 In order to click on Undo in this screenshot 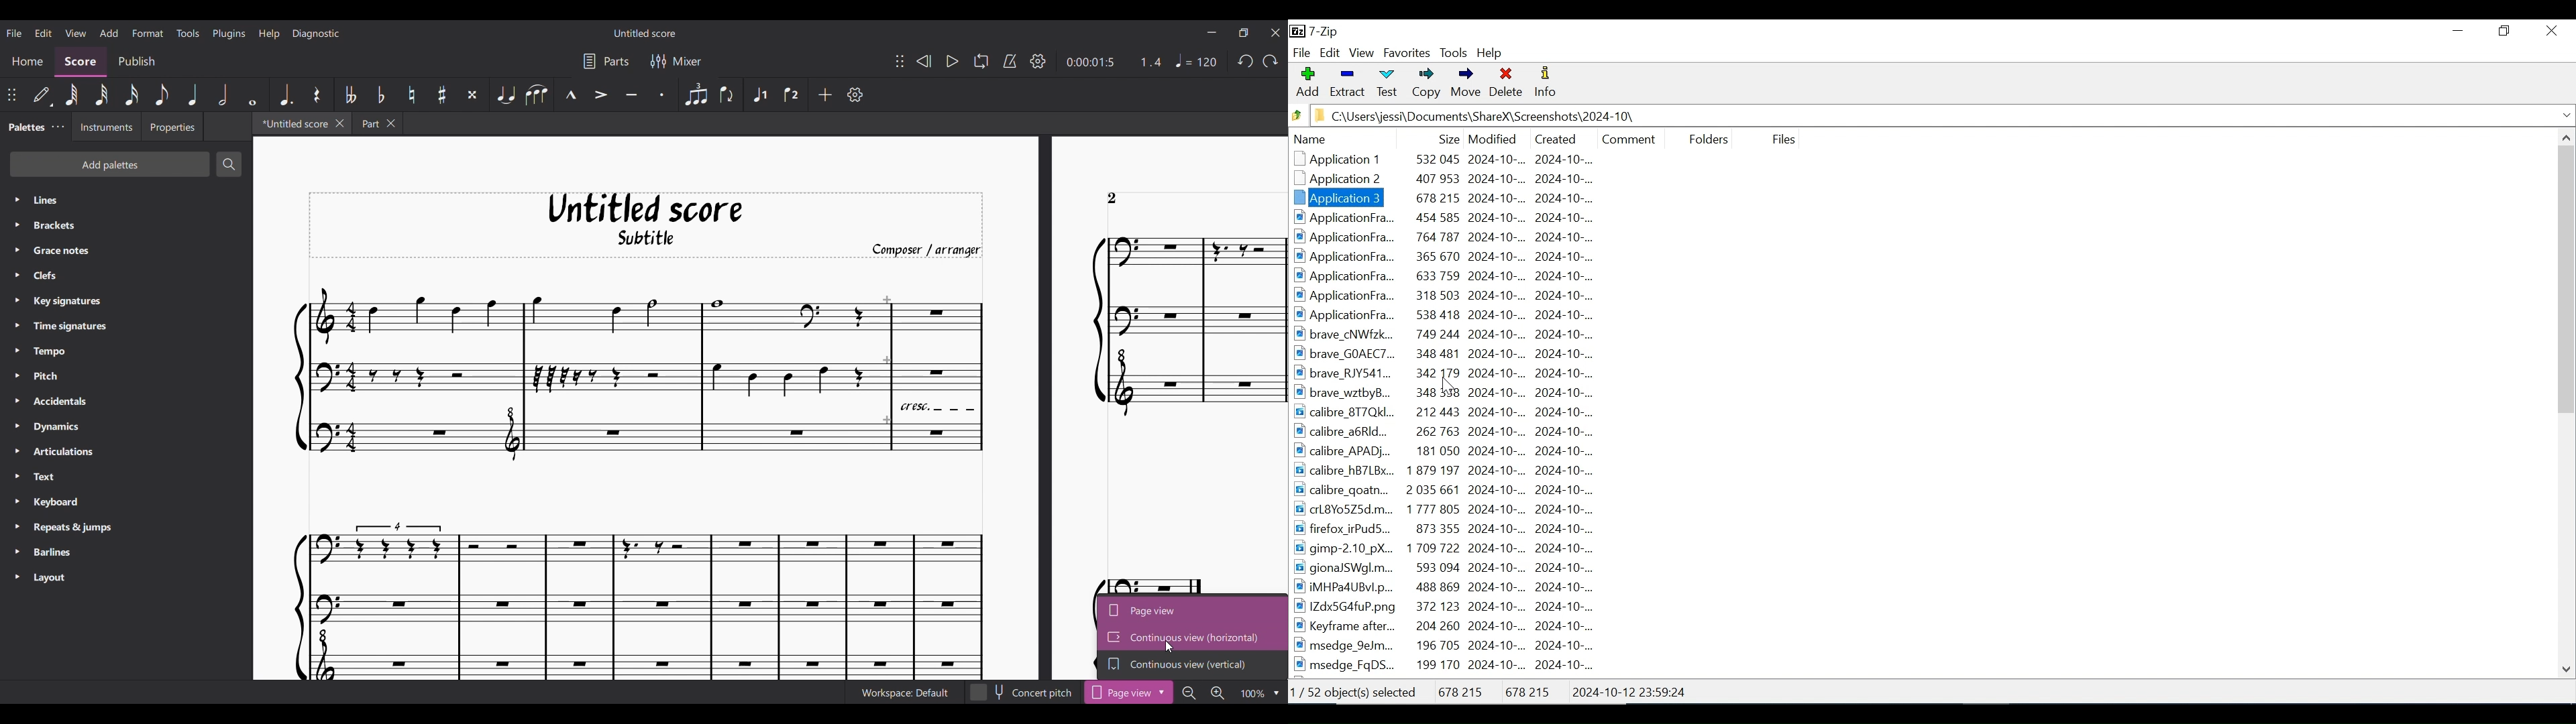, I will do `click(1246, 62)`.